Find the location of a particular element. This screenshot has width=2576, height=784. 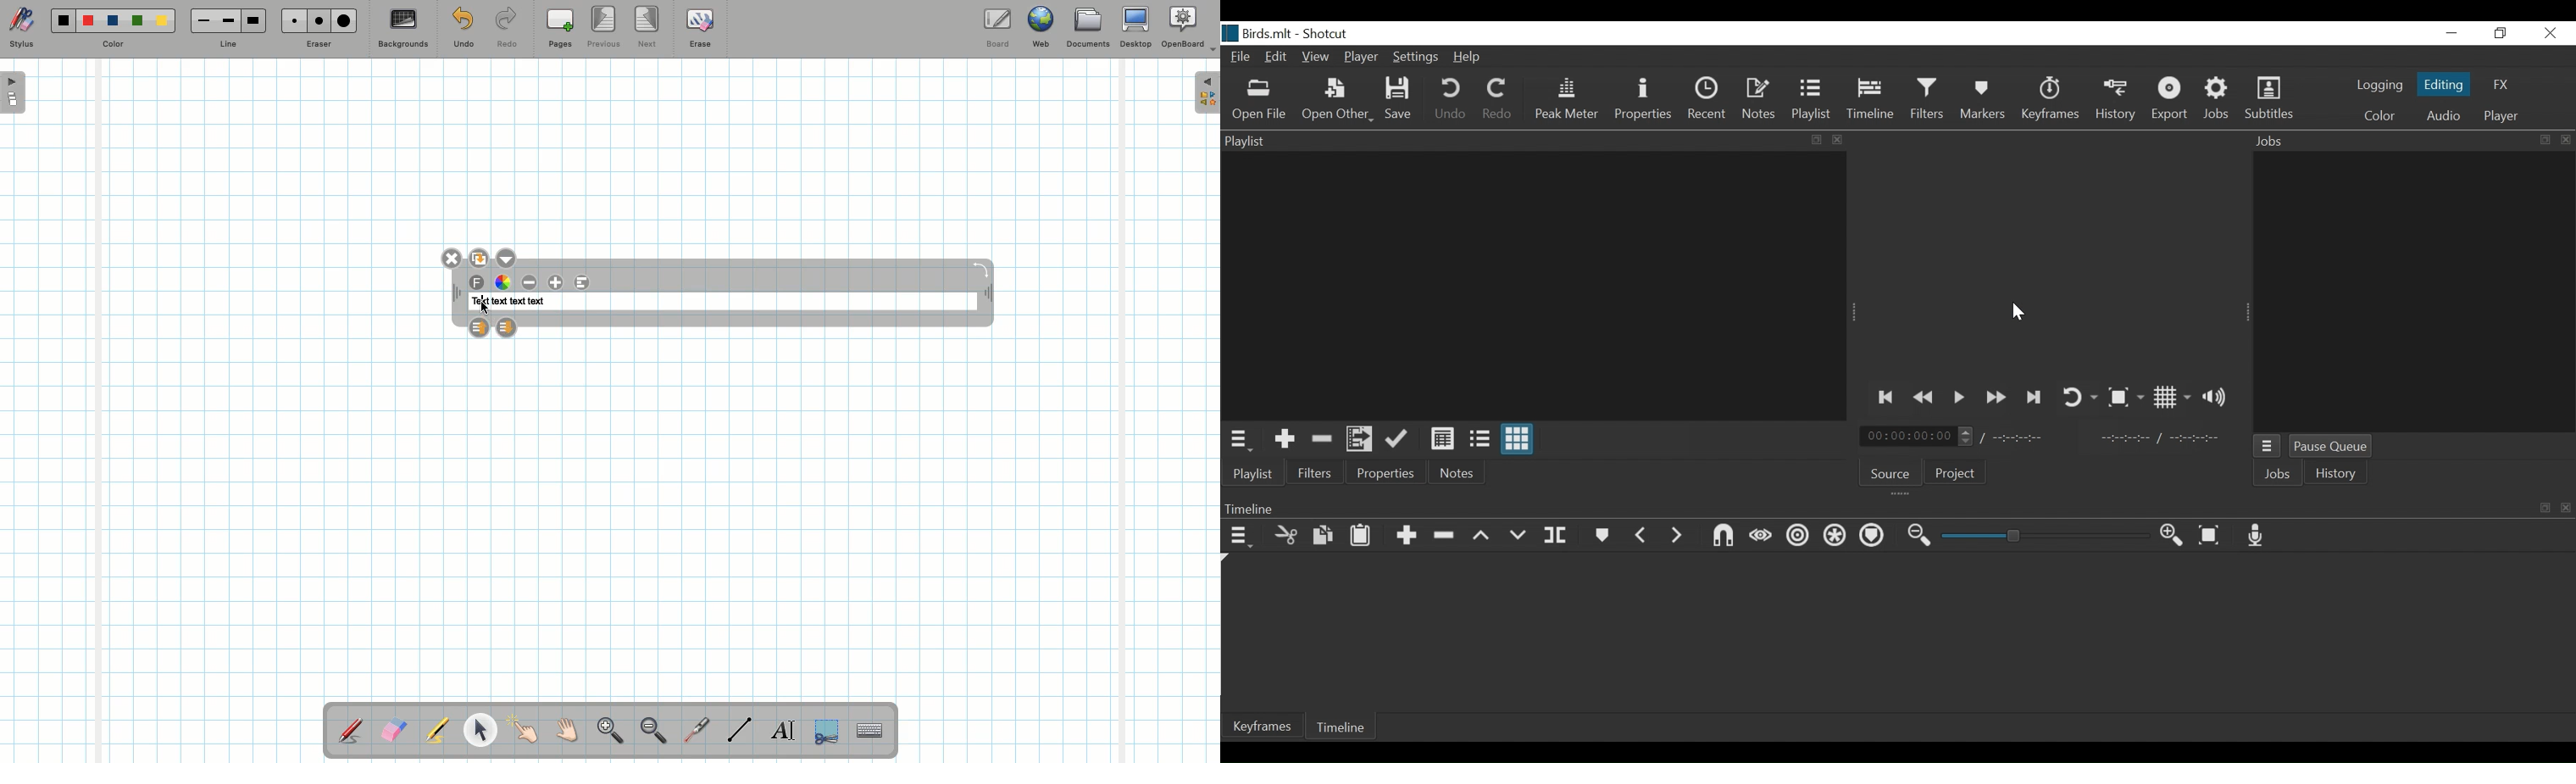

Export is located at coordinates (2172, 99).